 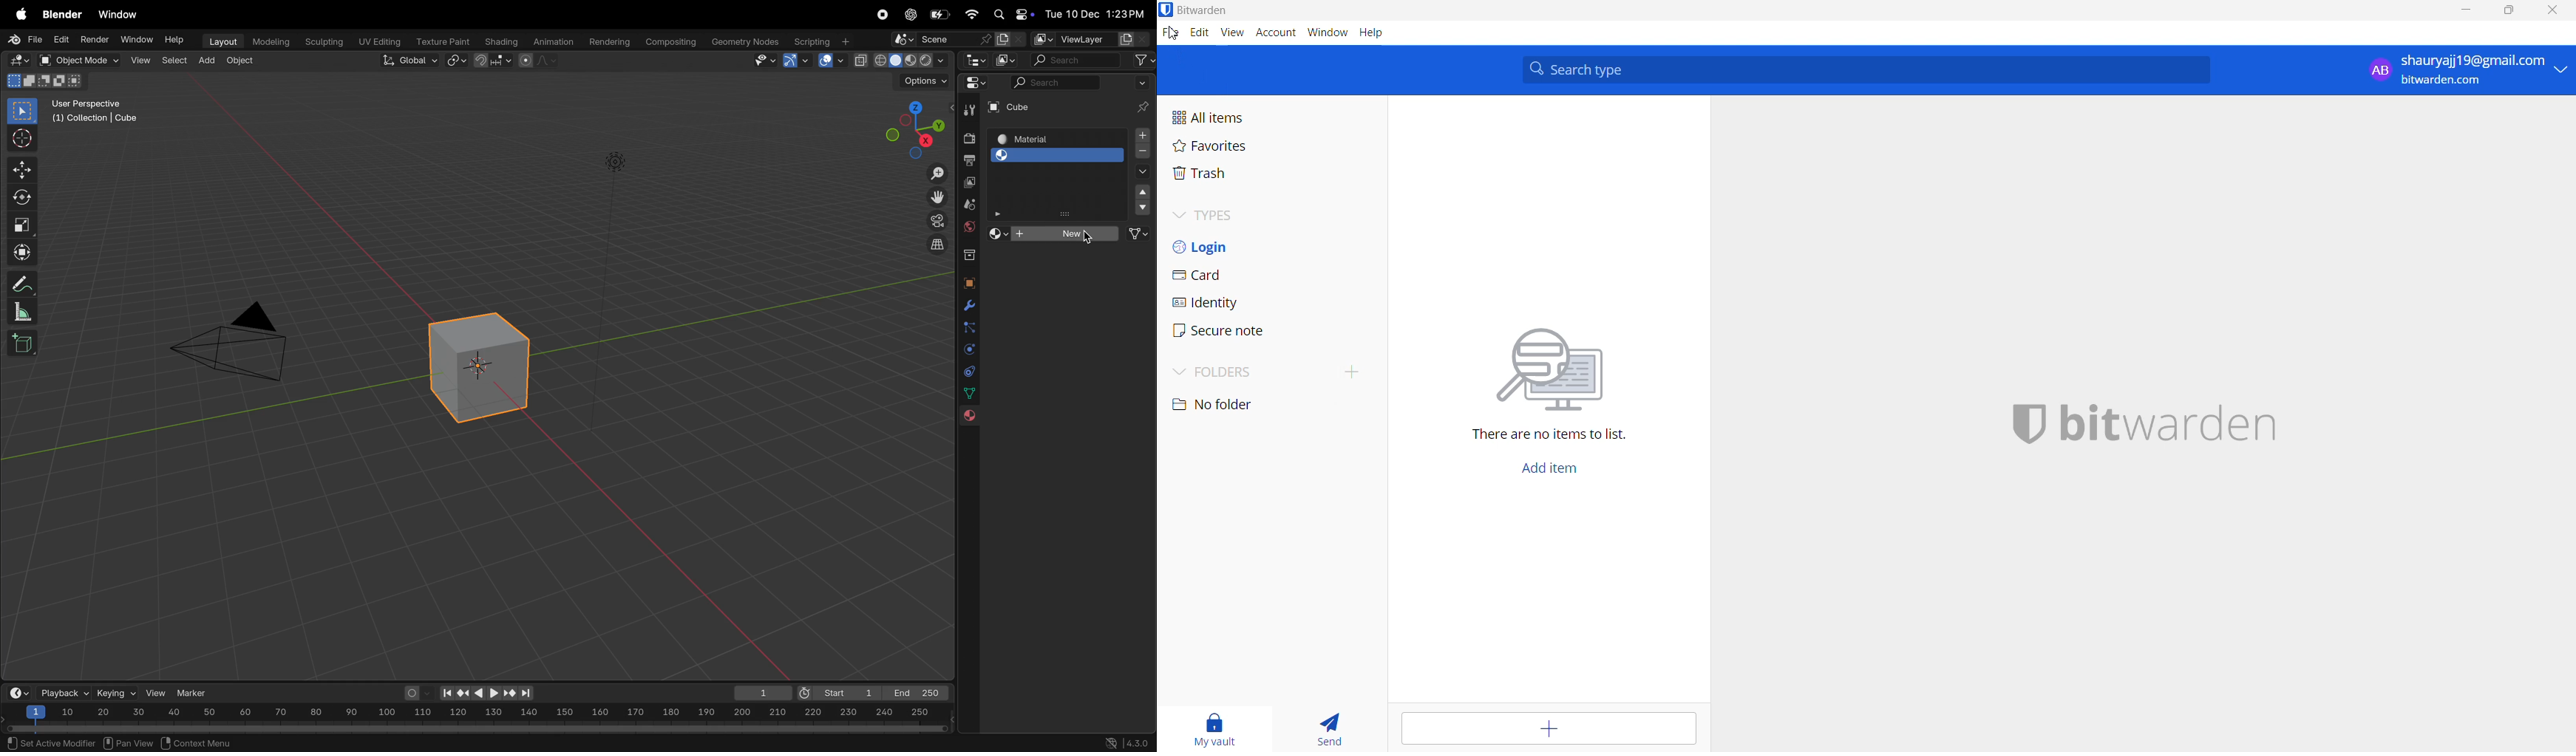 I want to click on file, so click(x=1172, y=34).